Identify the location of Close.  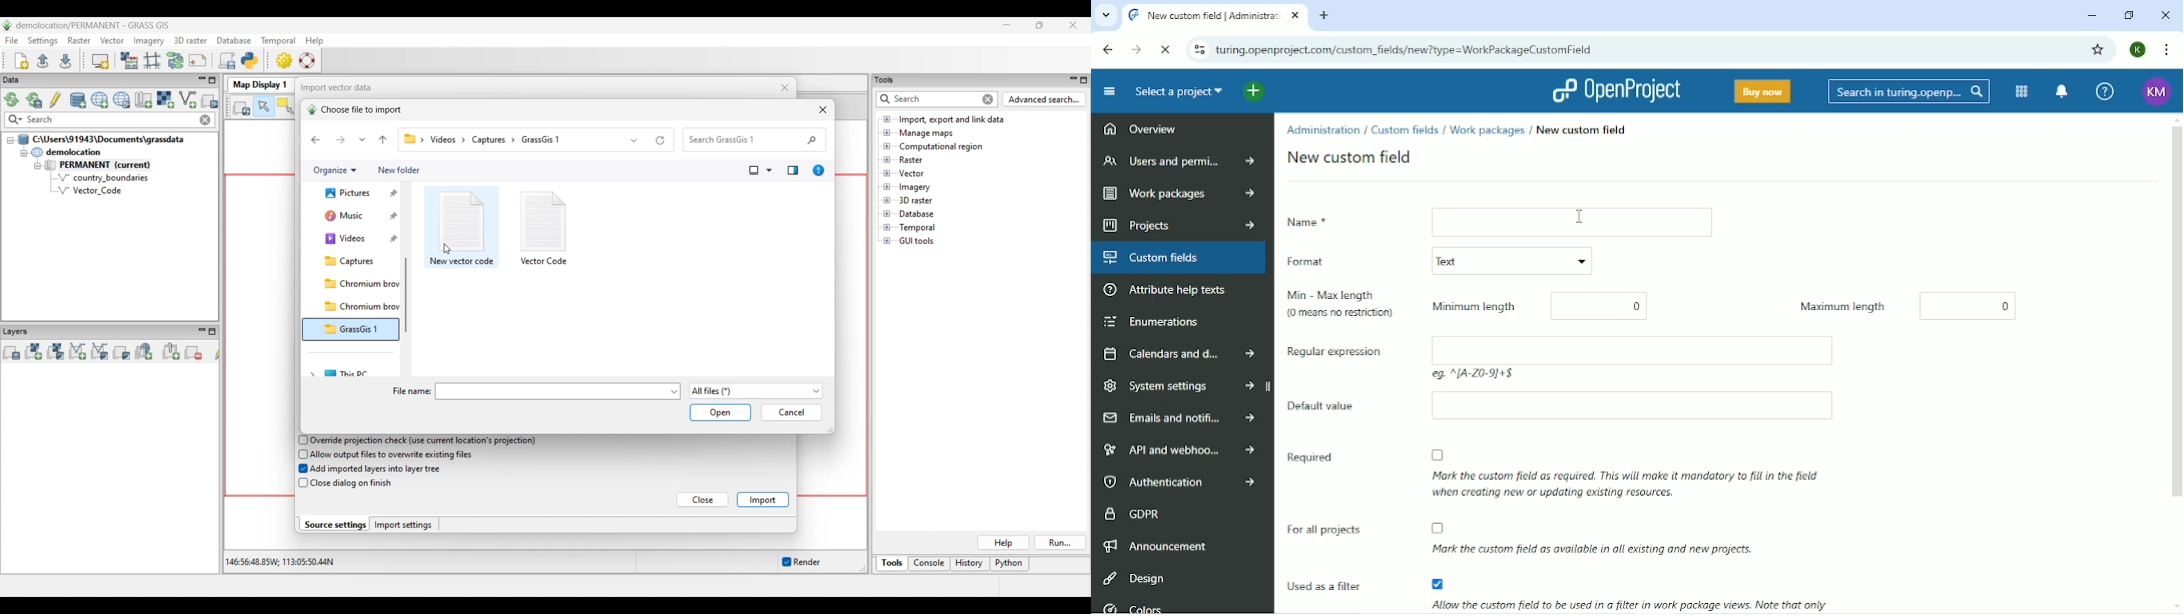
(2166, 15).